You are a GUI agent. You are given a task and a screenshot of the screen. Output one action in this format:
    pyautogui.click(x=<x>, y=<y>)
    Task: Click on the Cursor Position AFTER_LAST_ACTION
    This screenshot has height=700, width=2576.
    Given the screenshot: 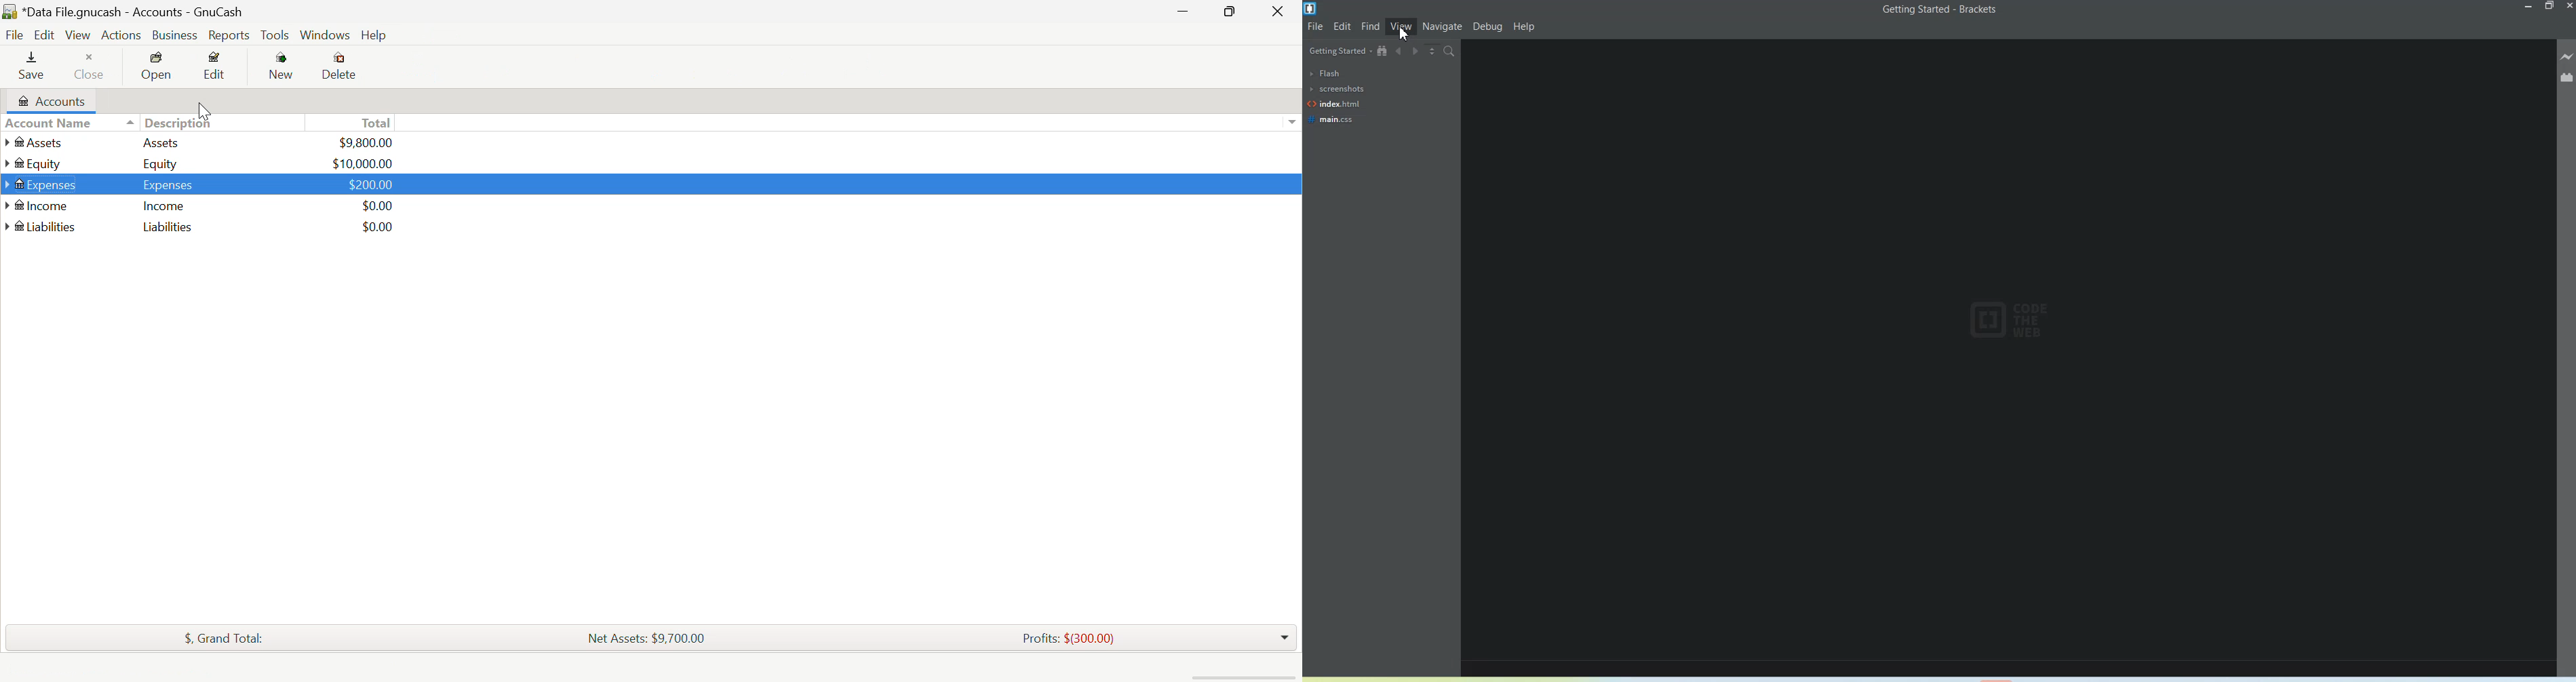 What is the action you would take?
    pyautogui.click(x=203, y=110)
    